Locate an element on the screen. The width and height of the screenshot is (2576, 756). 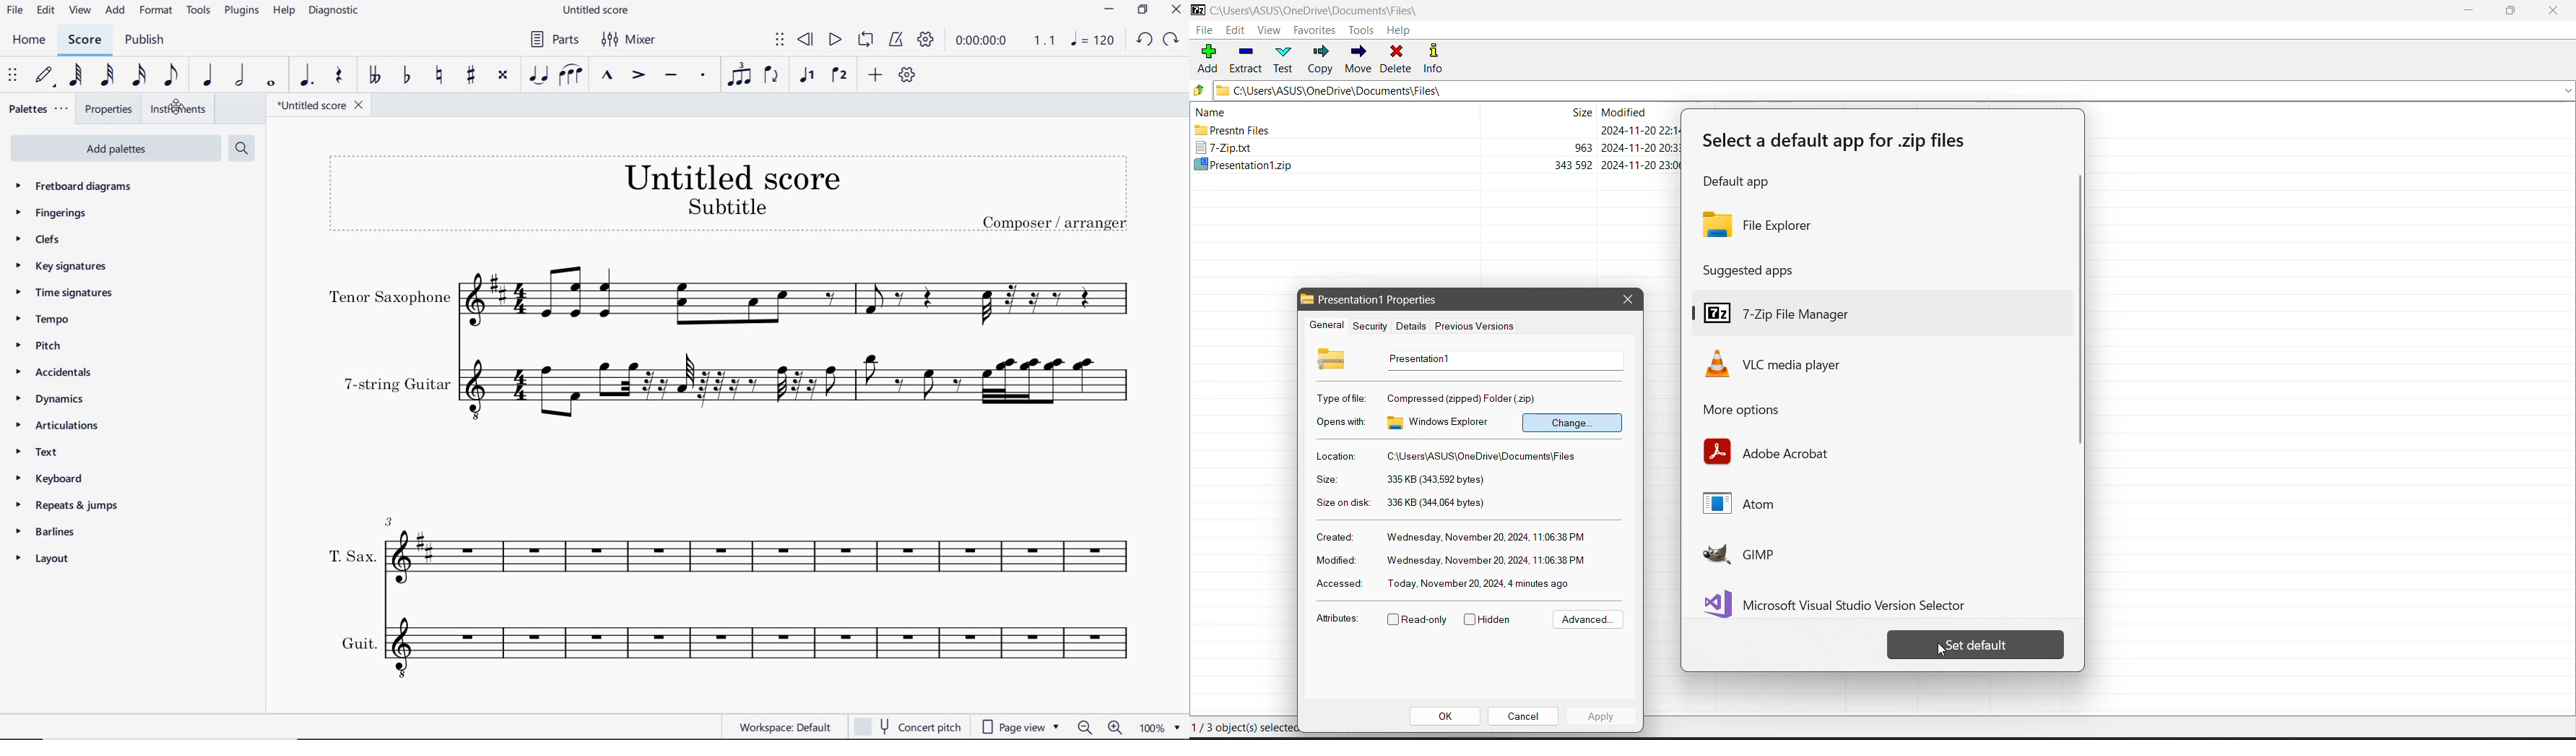
TOOLS is located at coordinates (199, 9).